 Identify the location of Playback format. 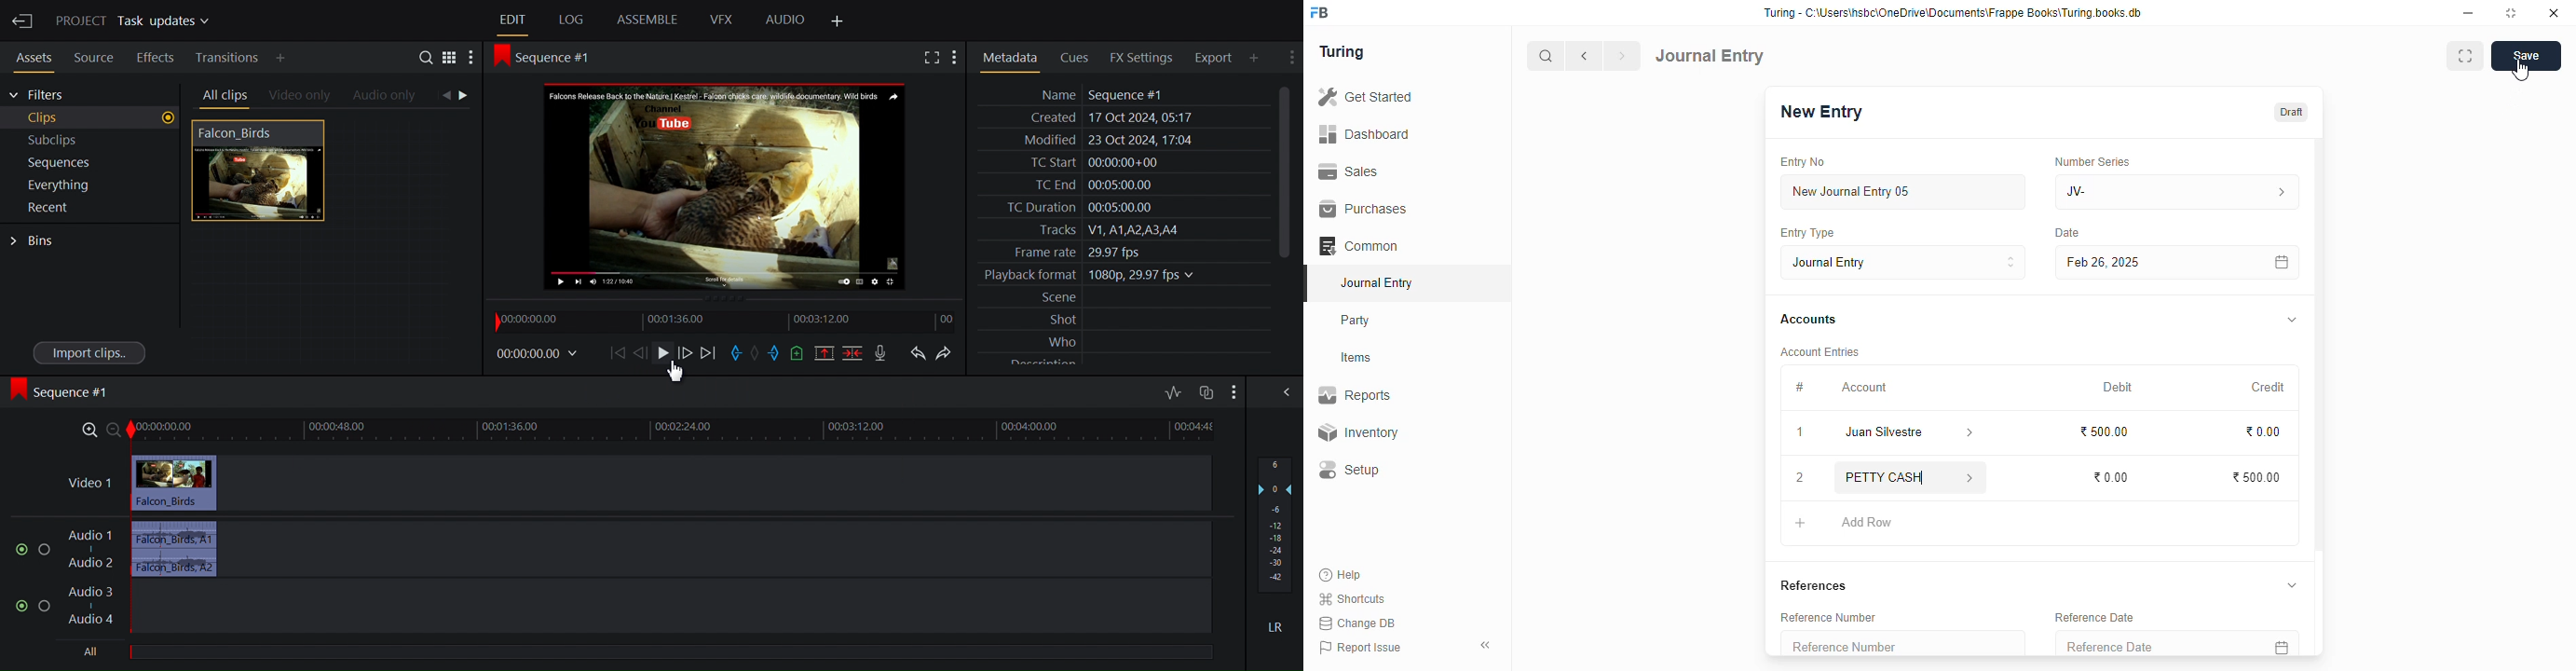
(1122, 275).